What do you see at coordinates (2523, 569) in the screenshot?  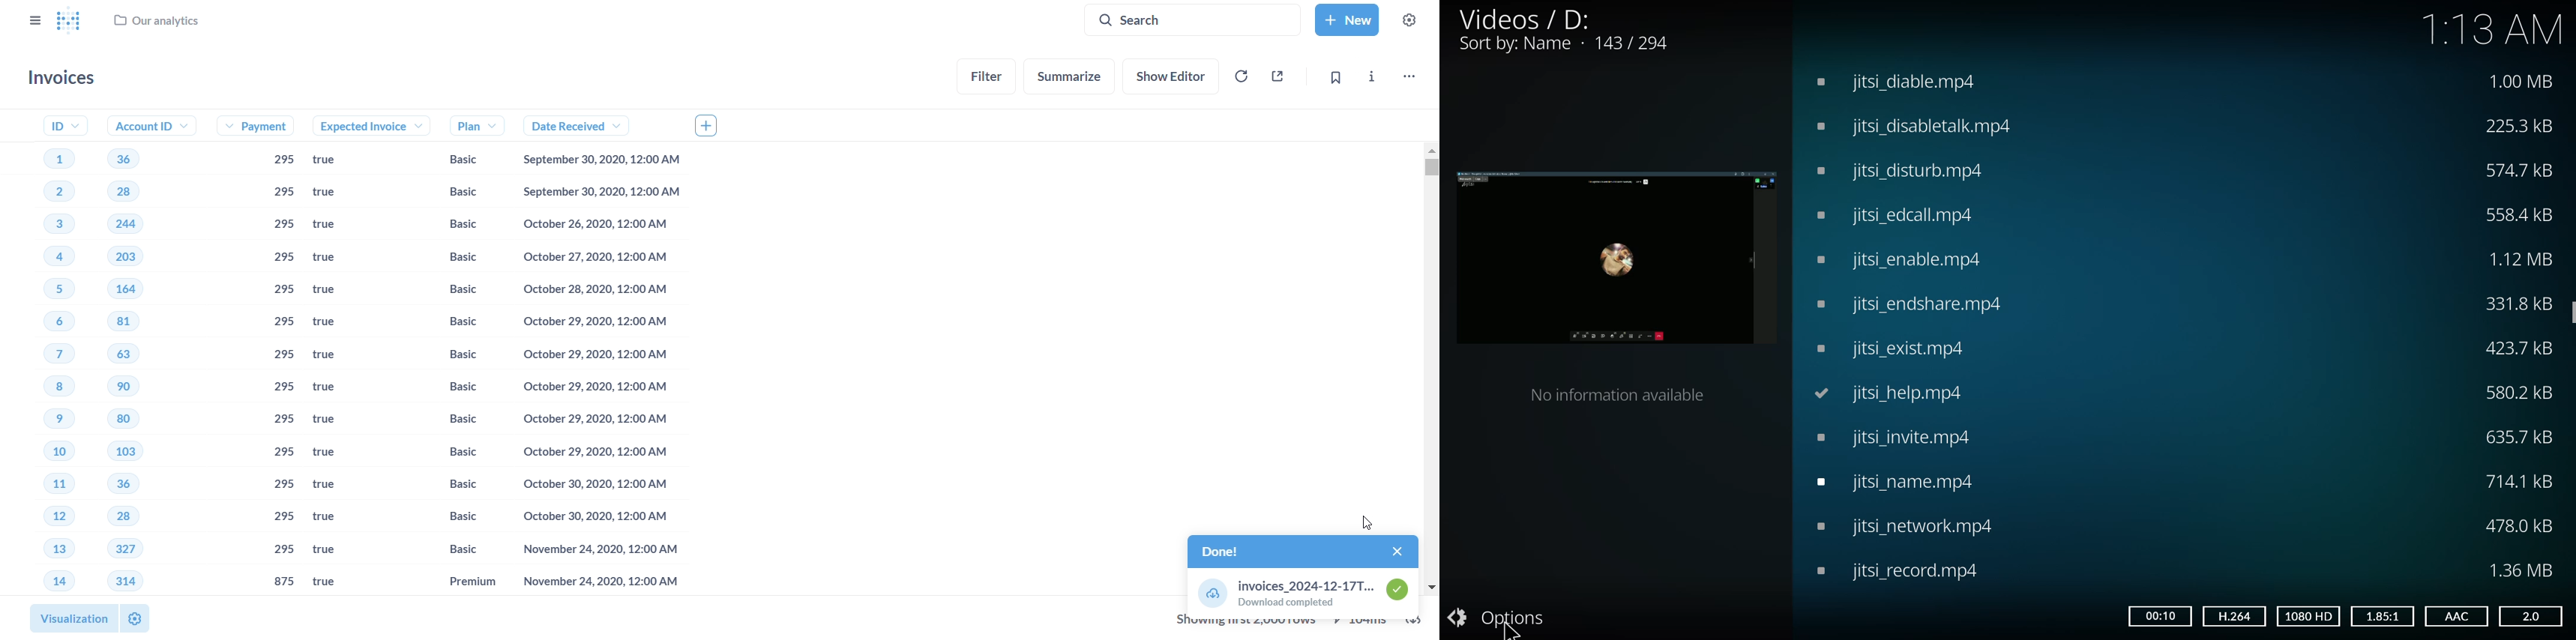 I see `size` at bounding box center [2523, 569].